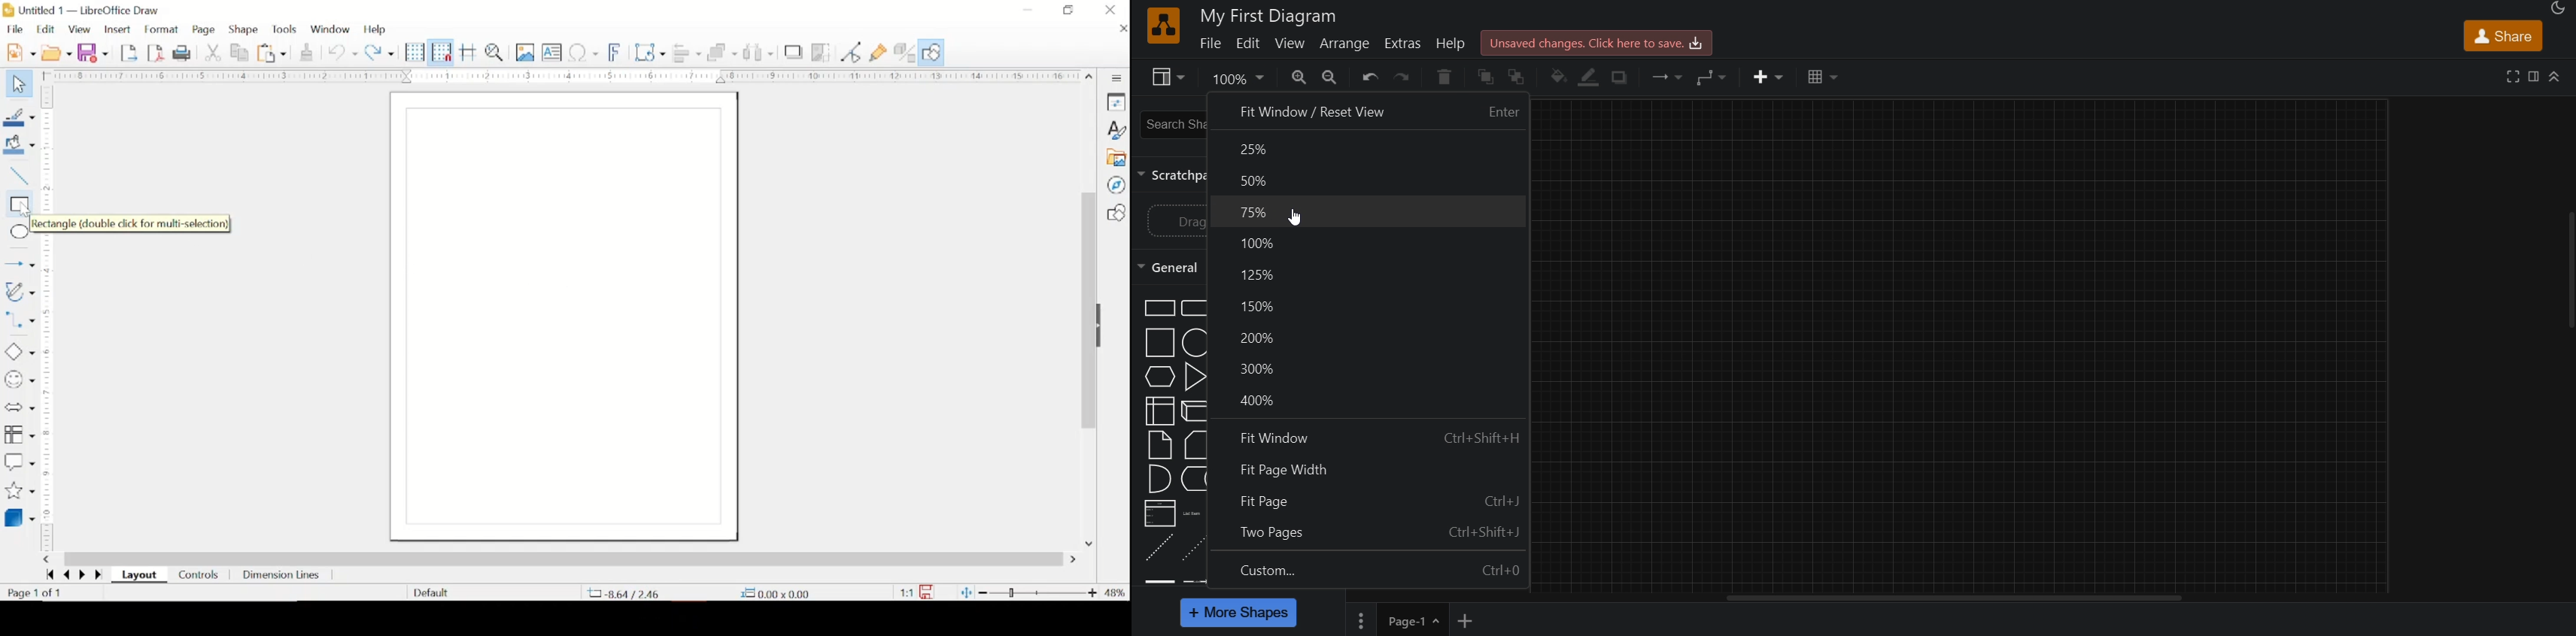 The width and height of the screenshot is (2576, 644). I want to click on controls, so click(199, 576).